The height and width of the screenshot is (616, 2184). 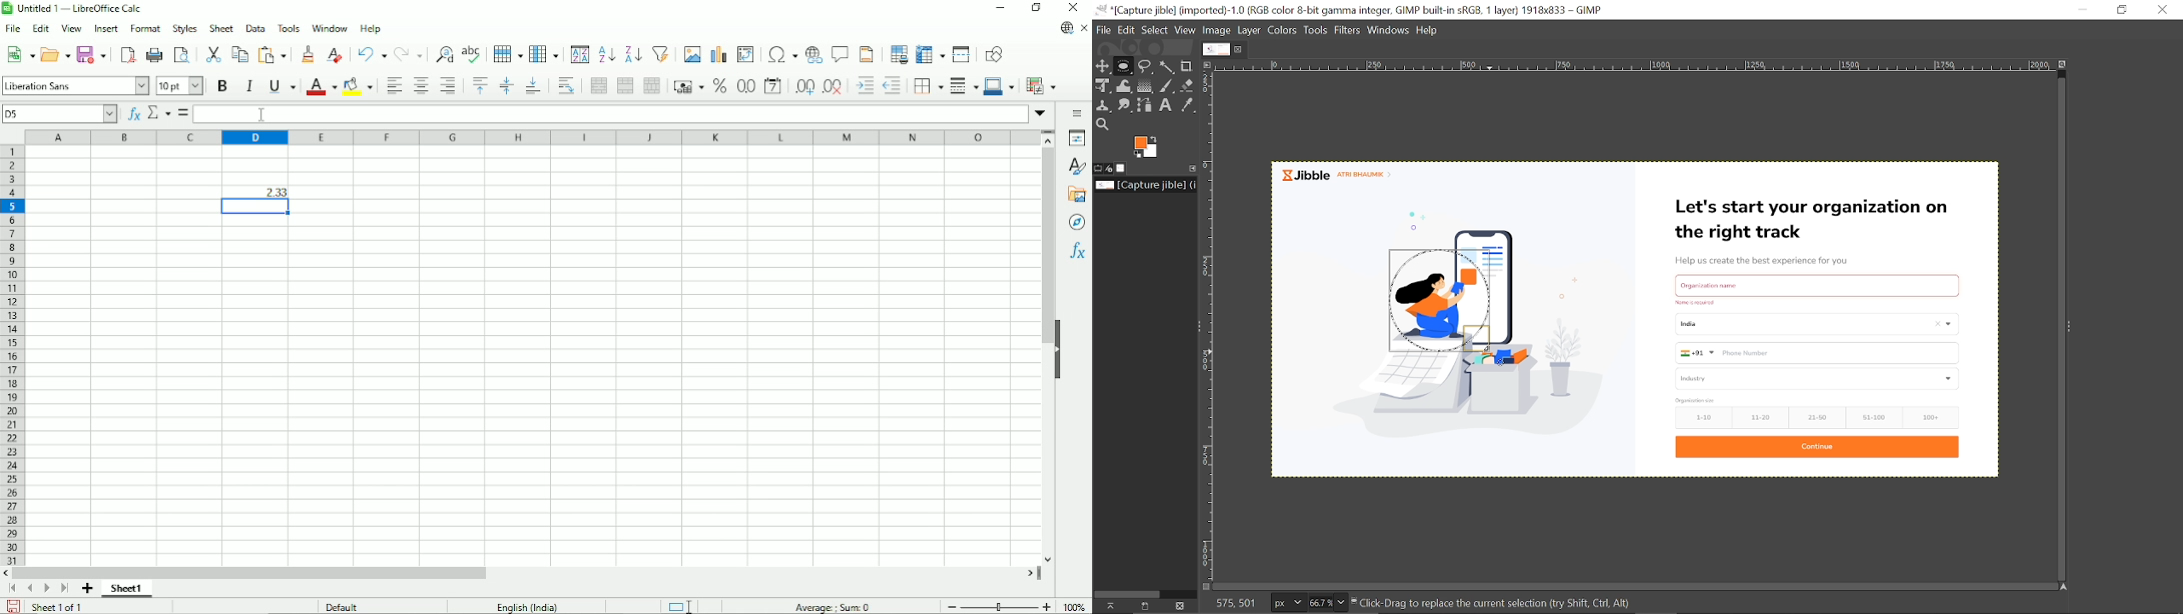 What do you see at coordinates (330, 28) in the screenshot?
I see `Window` at bounding box center [330, 28].